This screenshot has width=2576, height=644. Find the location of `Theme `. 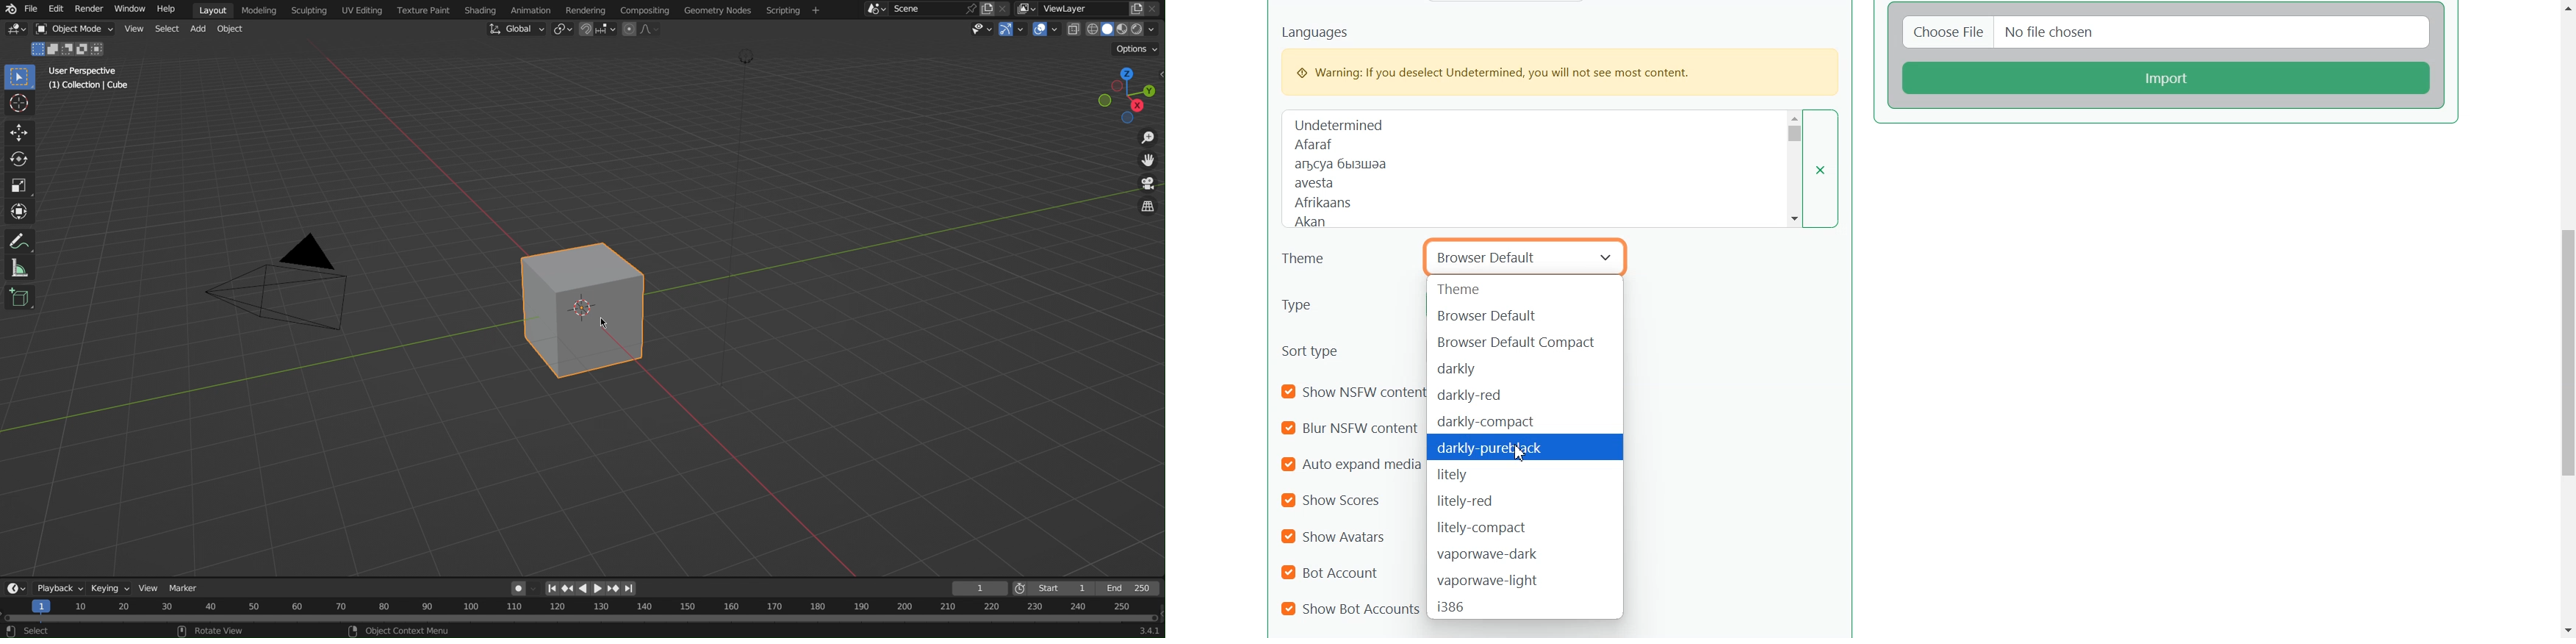

Theme  is located at coordinates (1312, 259).